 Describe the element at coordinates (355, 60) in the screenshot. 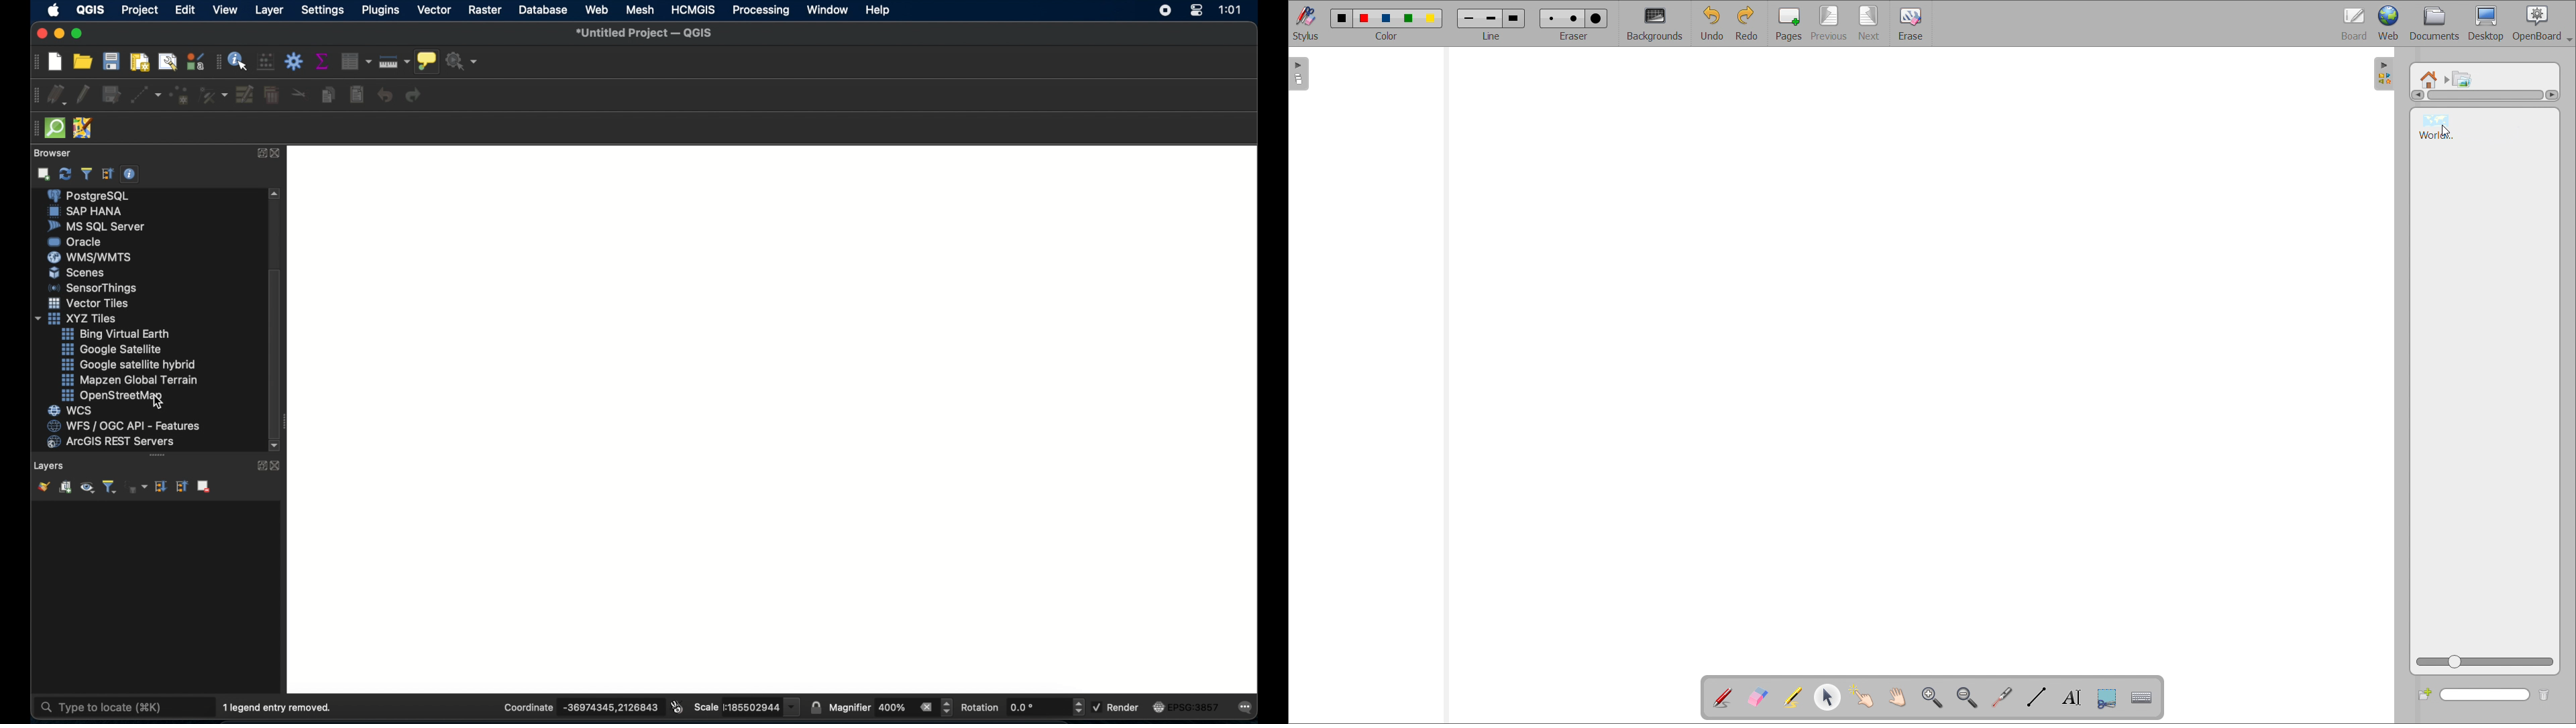

I see `open attribute table` at that location.